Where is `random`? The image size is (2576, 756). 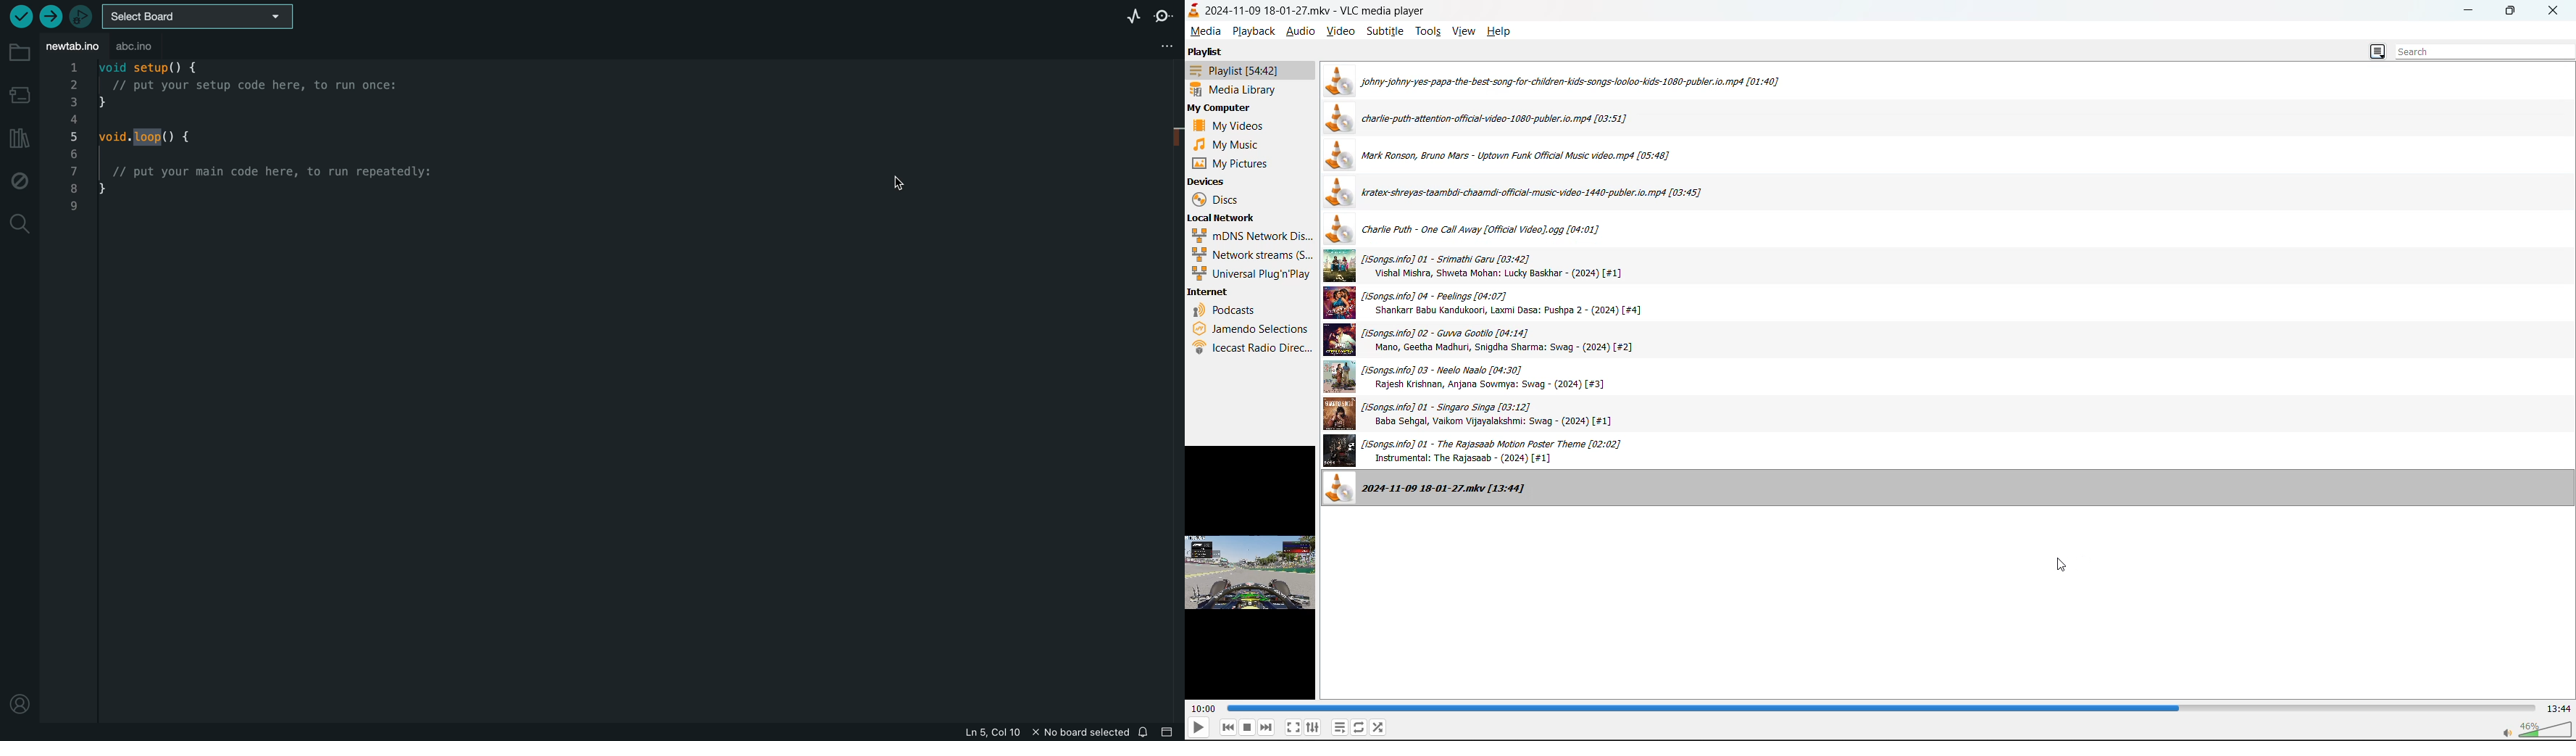 random is located at coordinates (1379, 725).